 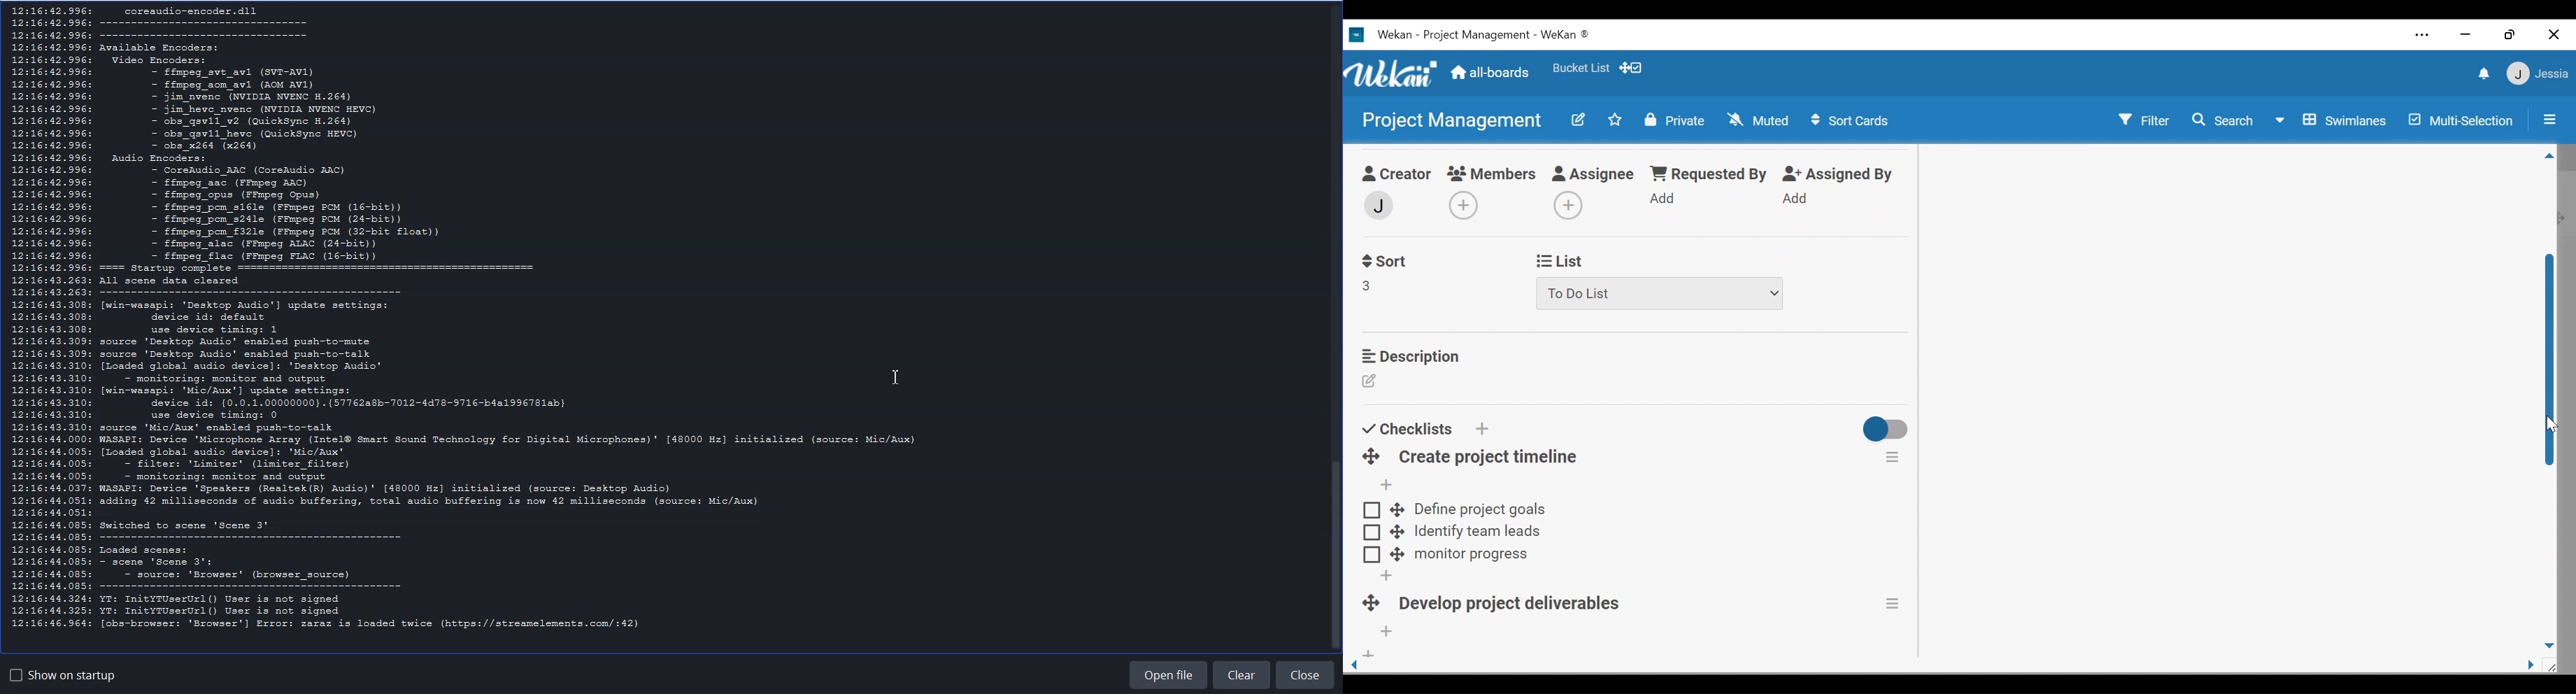 I want to click on Search, so click(x=2225, y=122).